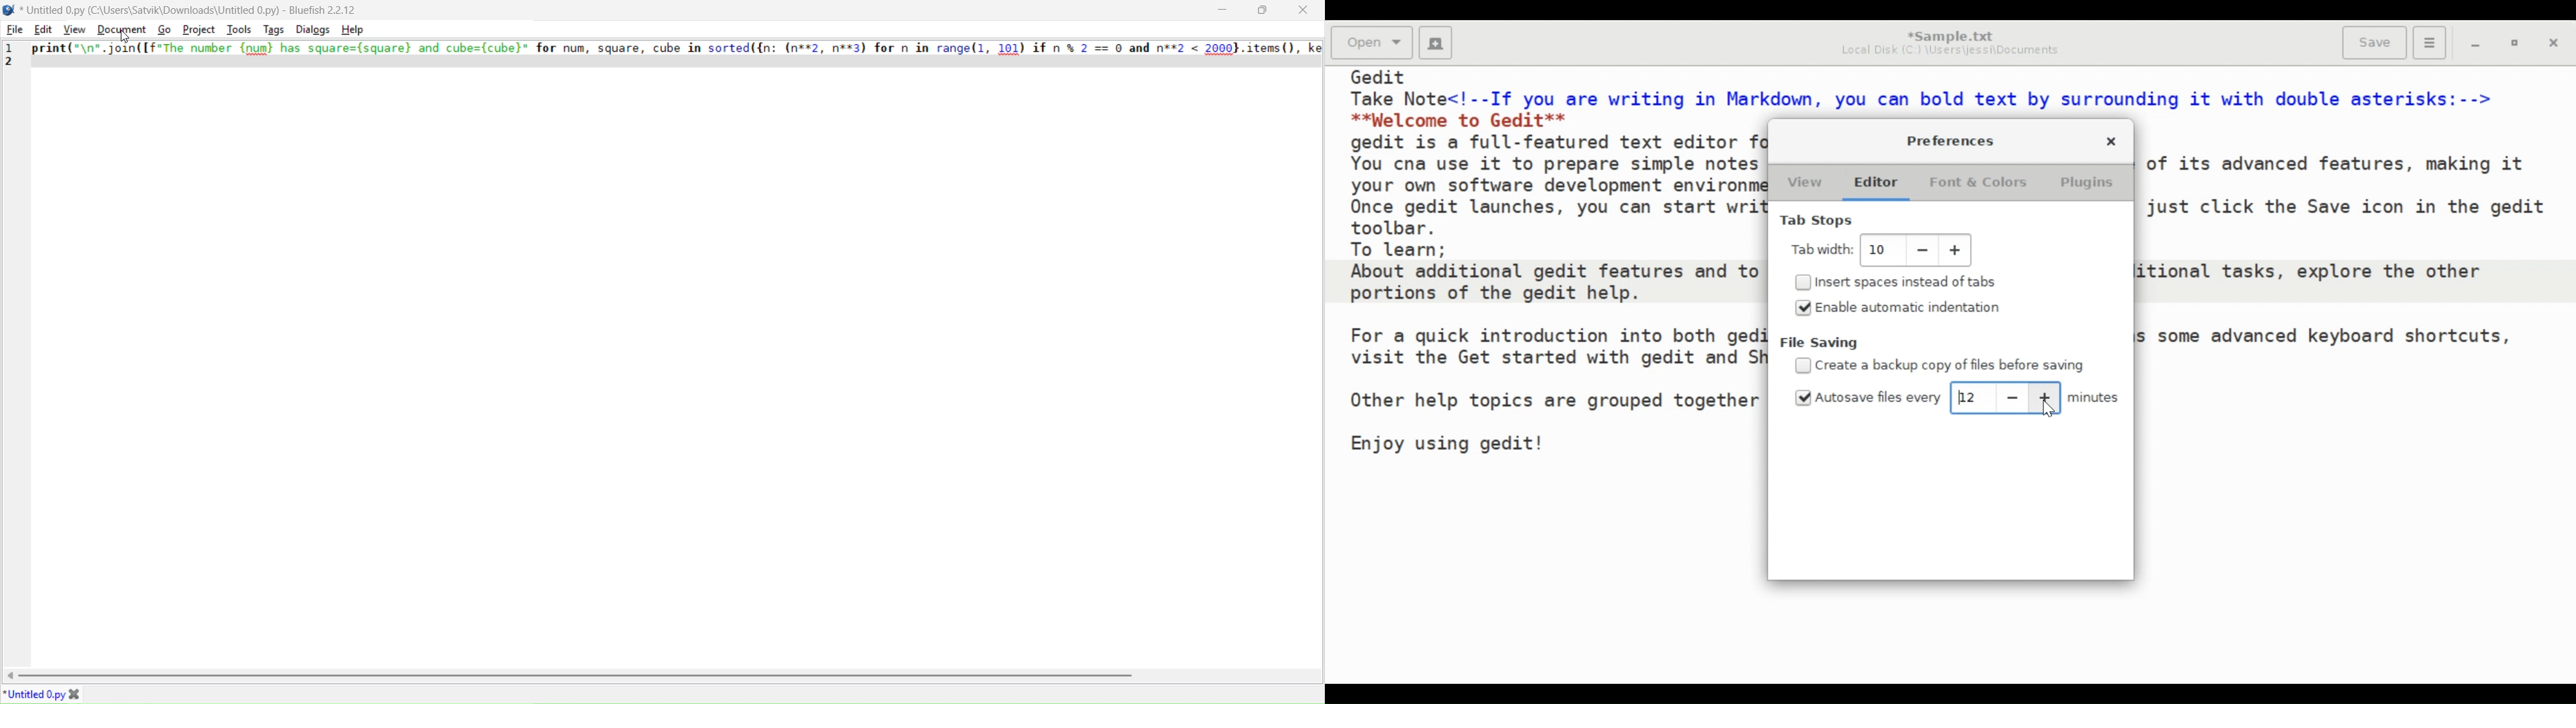  What do you see at coordinates (237, 29) in the screenshot?
I see `tools` at bounding box center [237, 29].